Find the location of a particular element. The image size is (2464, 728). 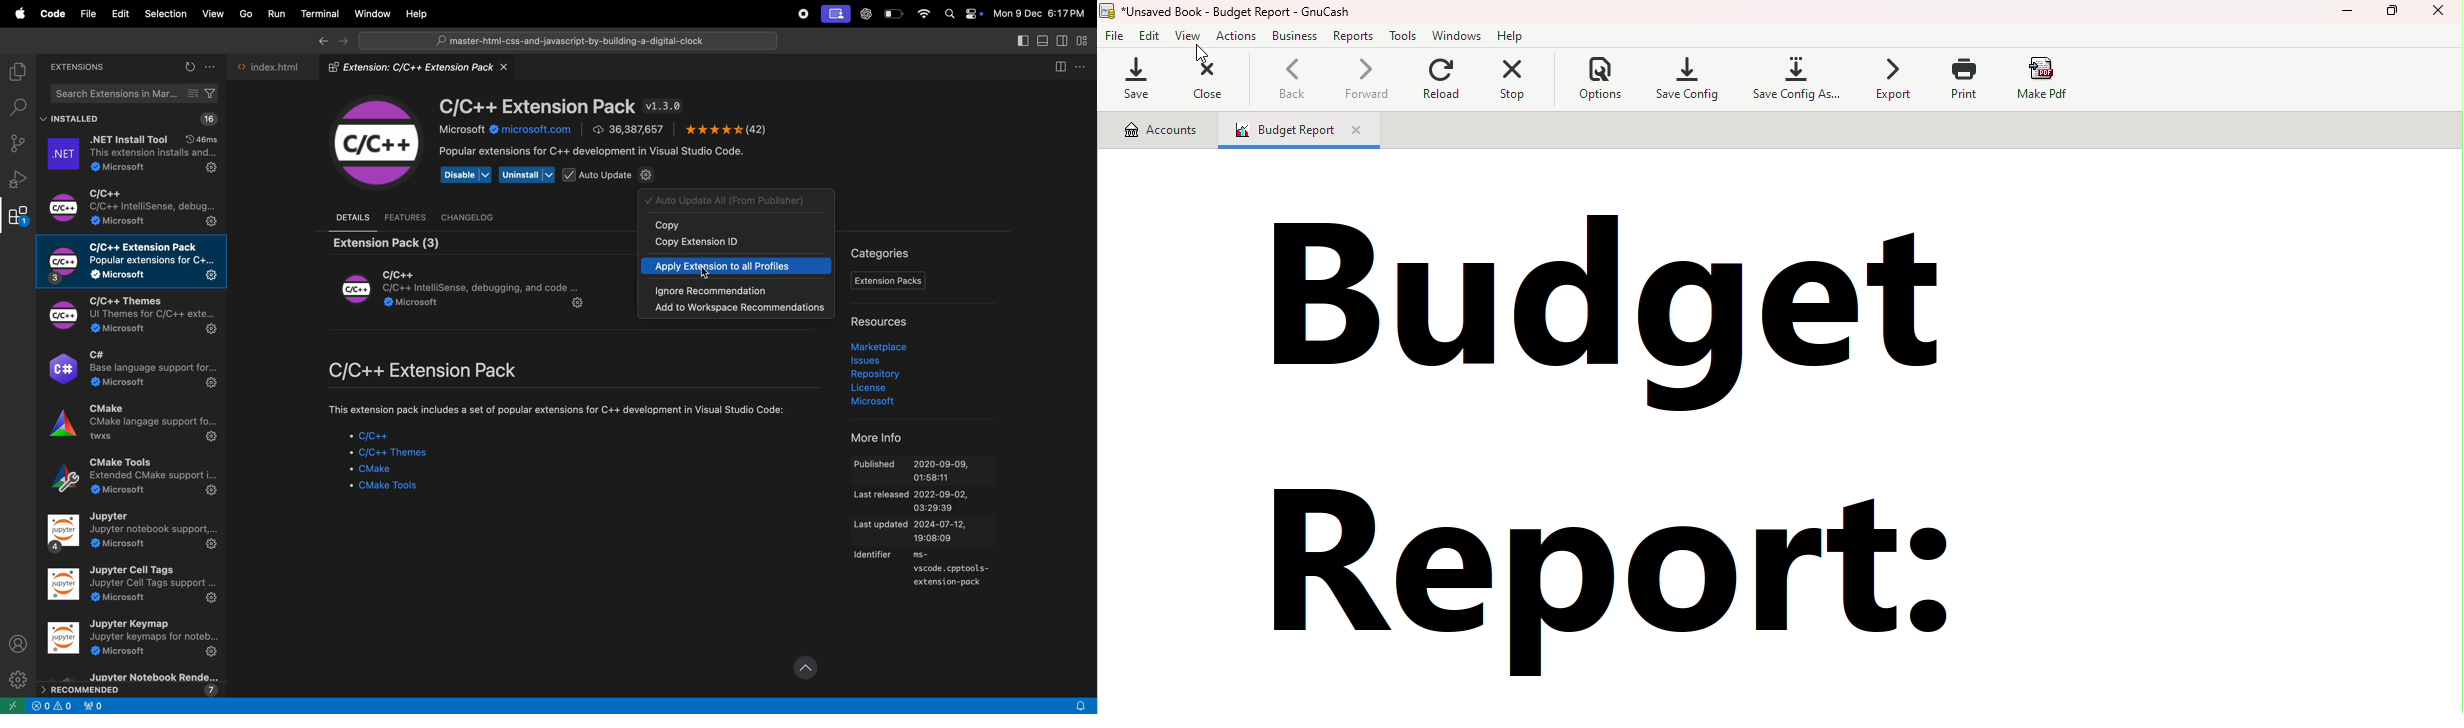

record is located at coordinates (799, 14).